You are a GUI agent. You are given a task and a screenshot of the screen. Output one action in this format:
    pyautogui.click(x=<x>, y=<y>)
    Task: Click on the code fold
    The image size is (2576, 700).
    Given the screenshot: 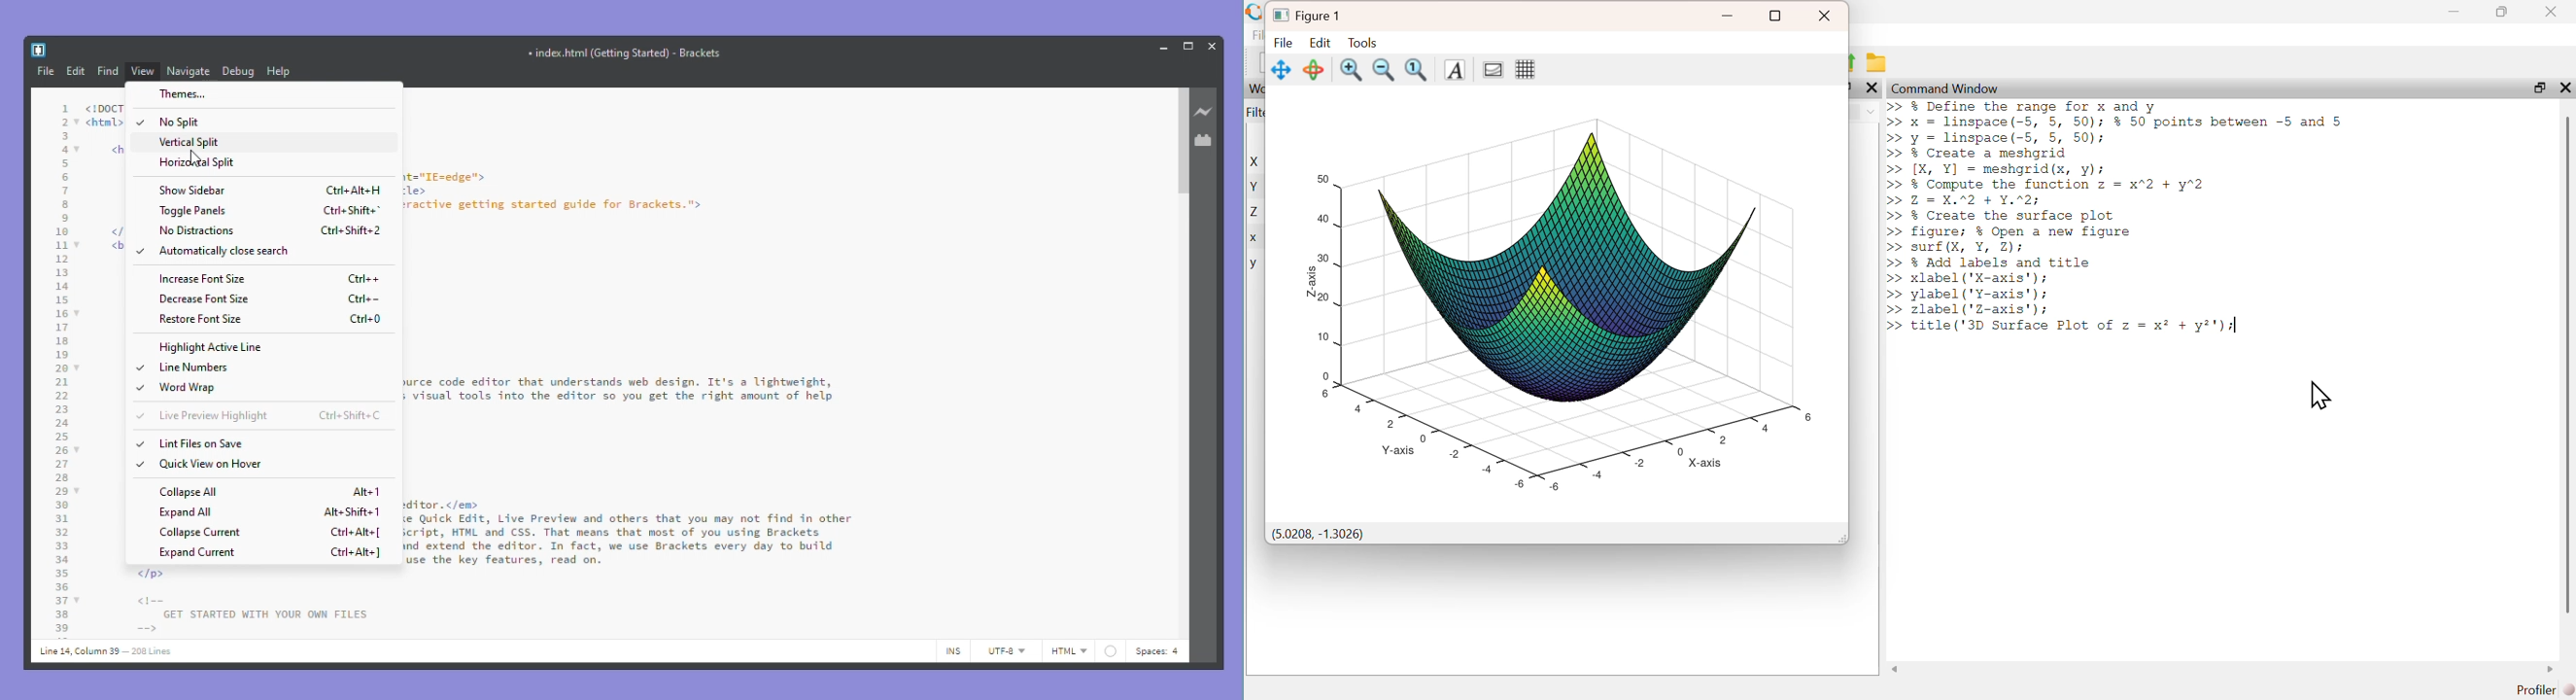 What is the action you would take?
    pyautogui.click(x=77, y=600)
    